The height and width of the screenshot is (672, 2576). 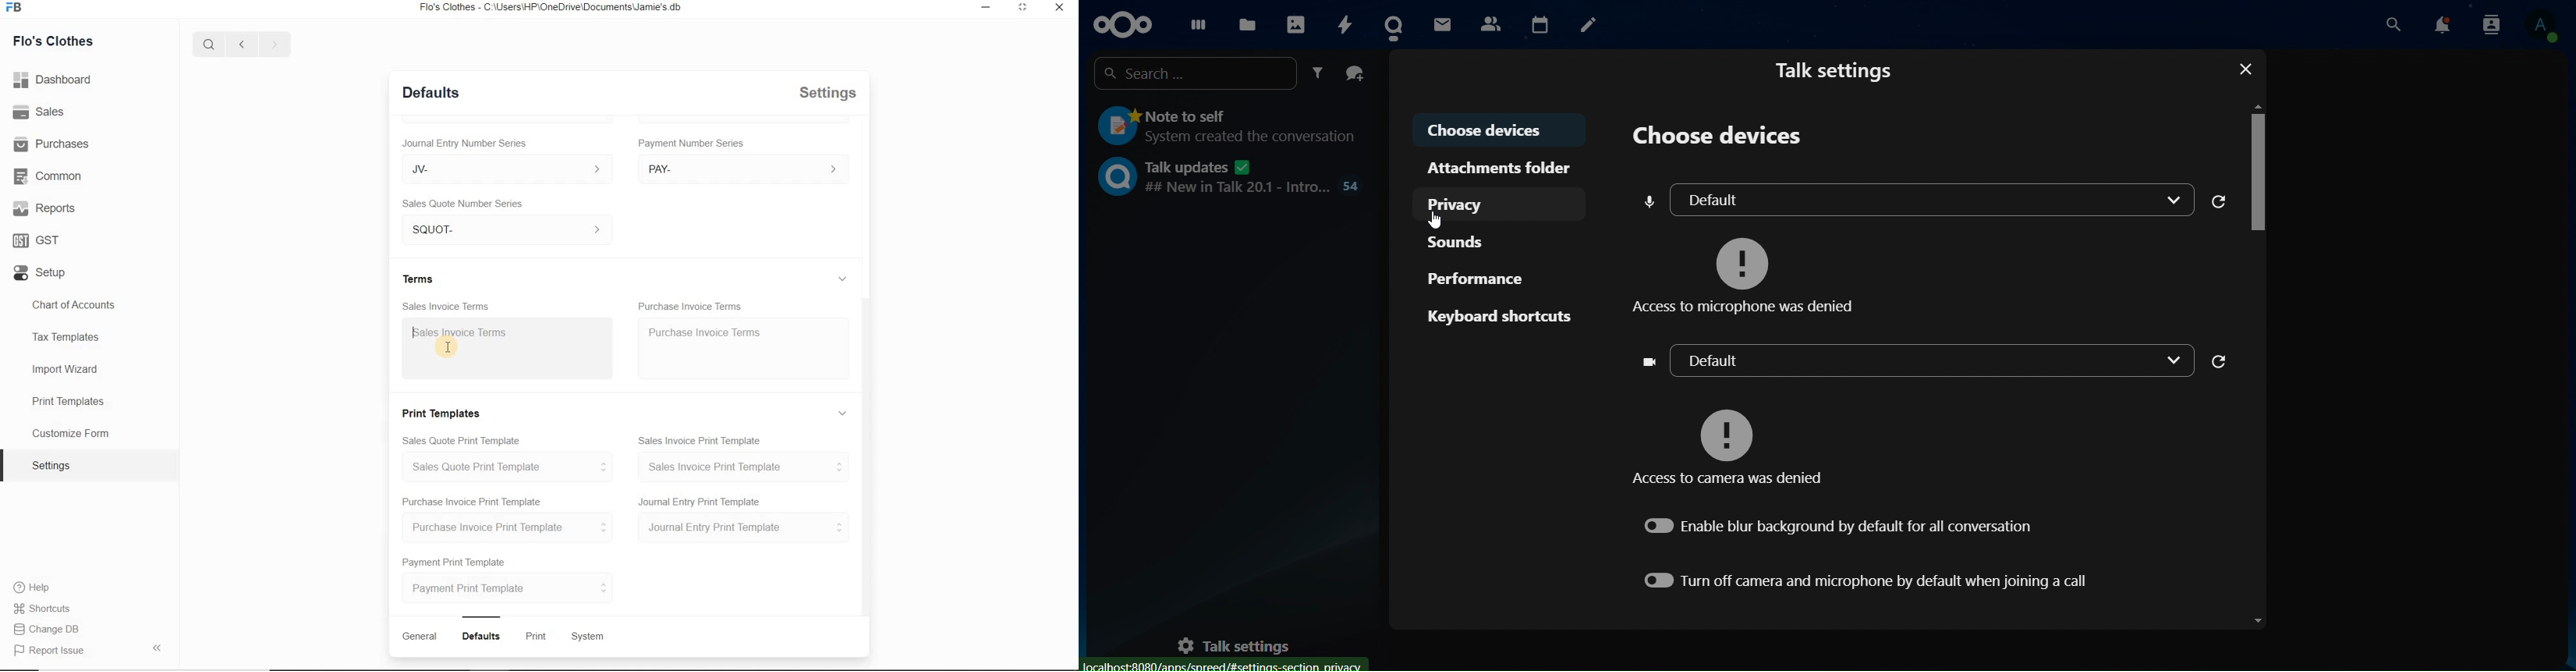 What do you see at coordinates (538, 637) in the screenshot?
I see `Print` at bounding box center [538, 637].